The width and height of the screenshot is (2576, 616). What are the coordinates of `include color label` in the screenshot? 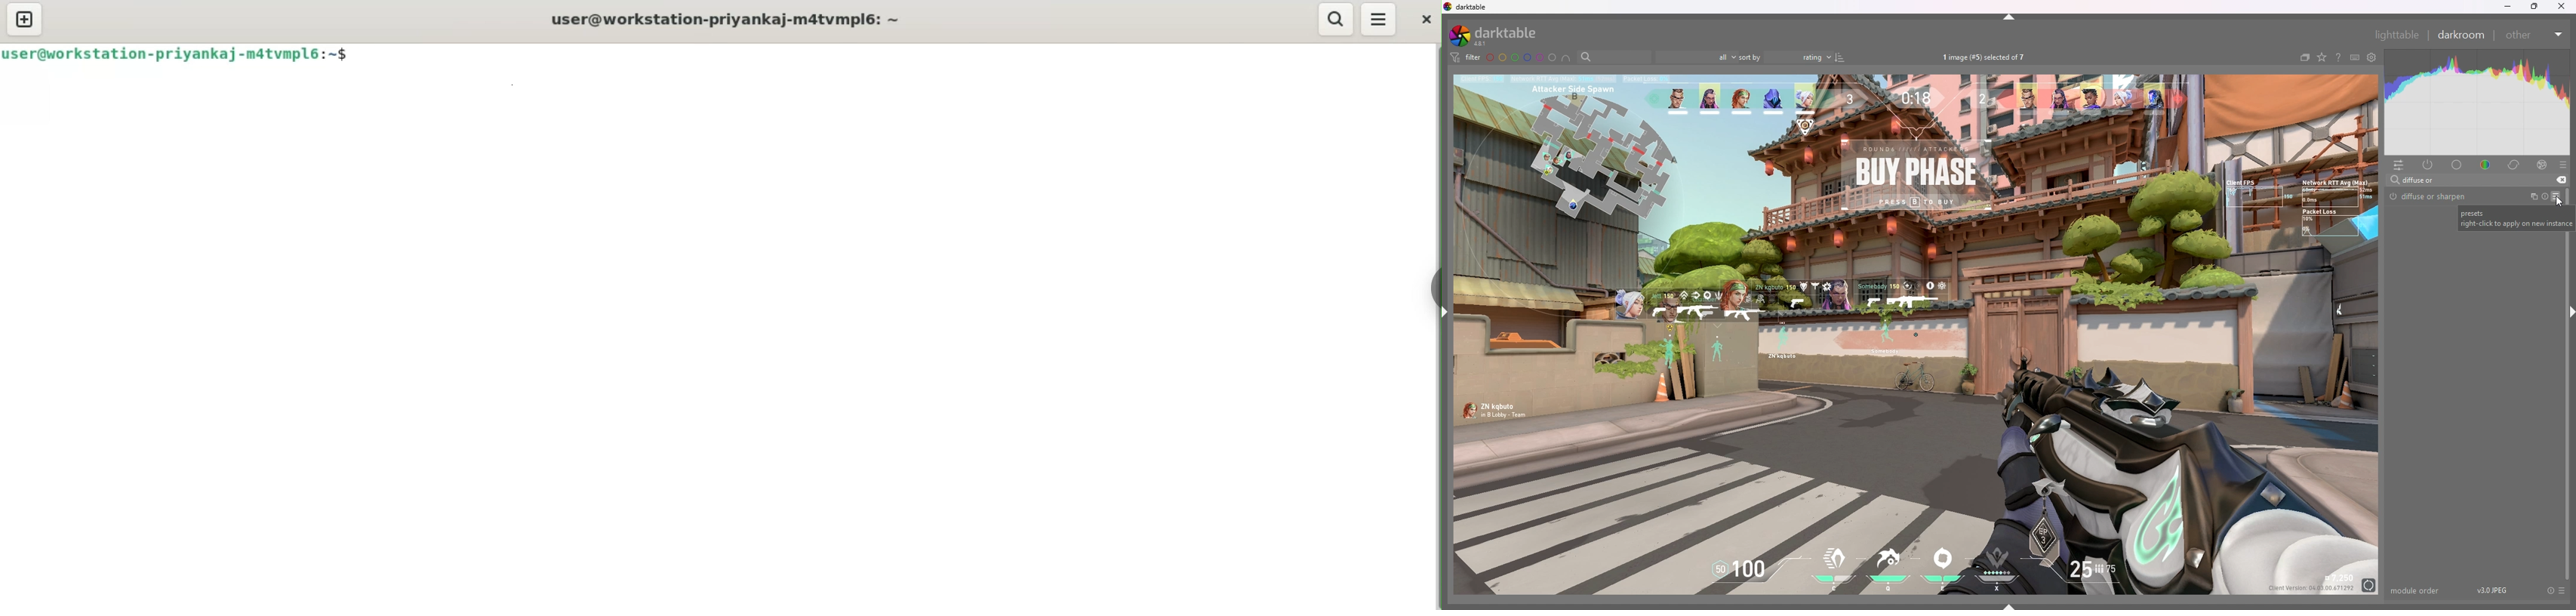 It's located at (1566, 58).